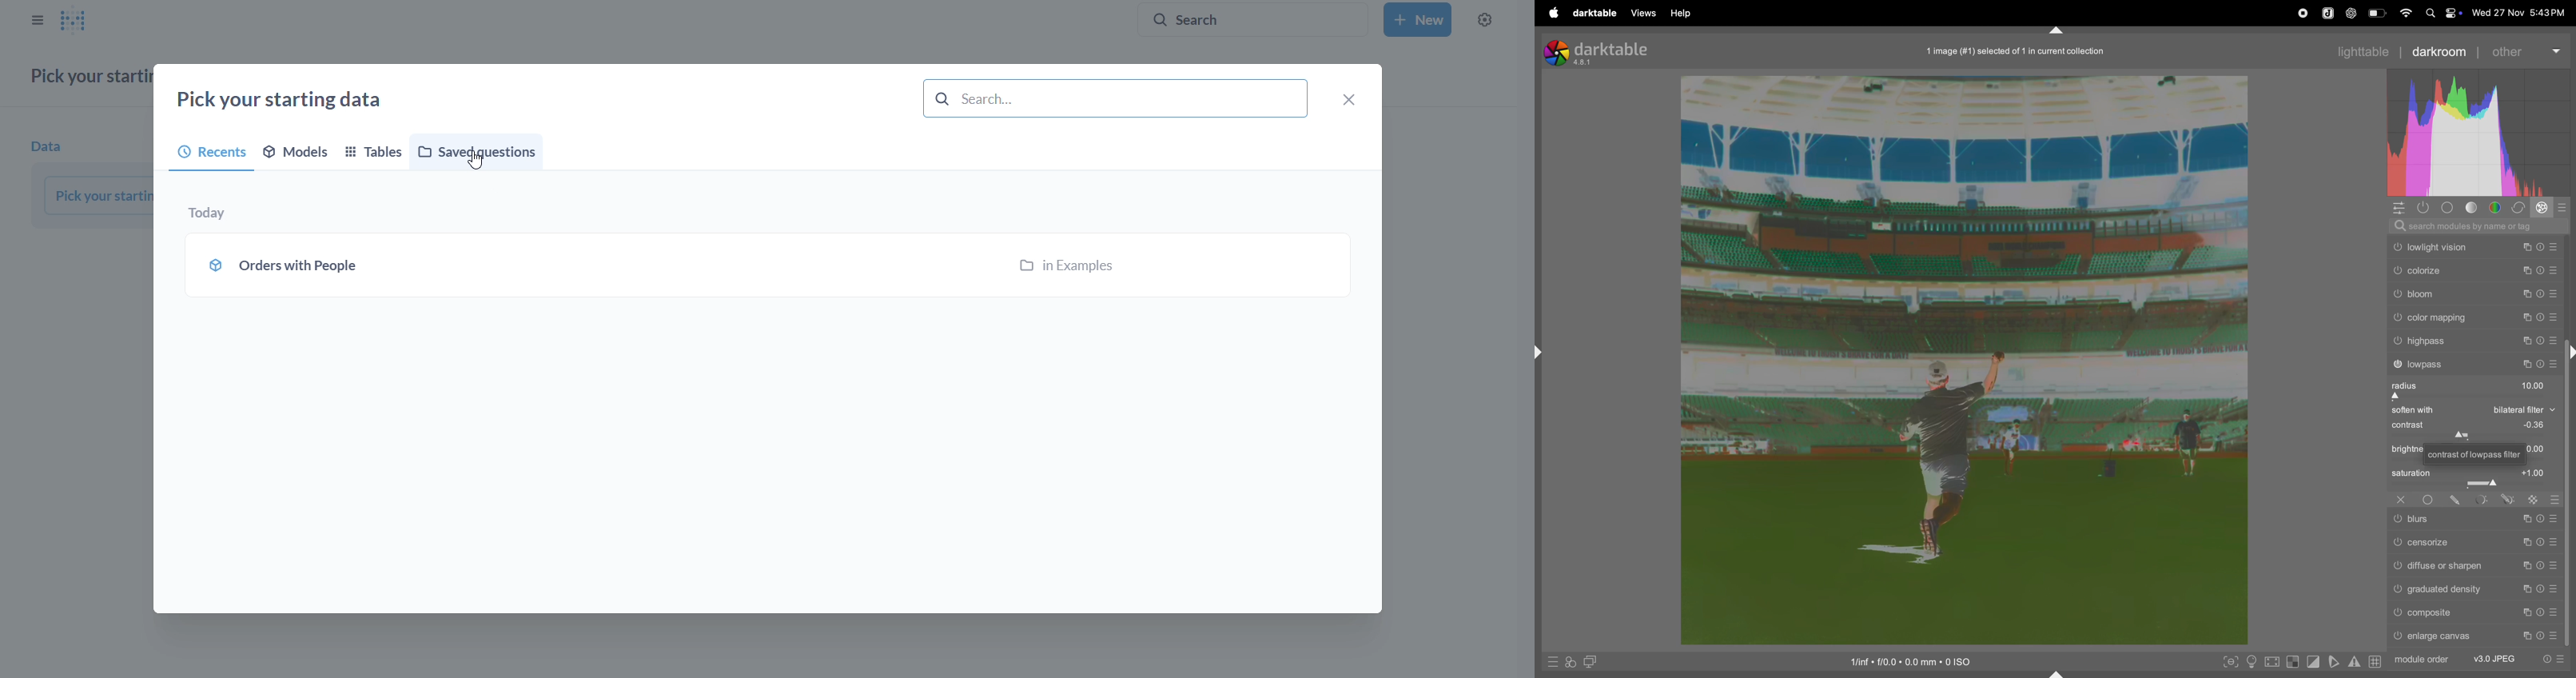  I want to click on settings, so click(1484, 19).